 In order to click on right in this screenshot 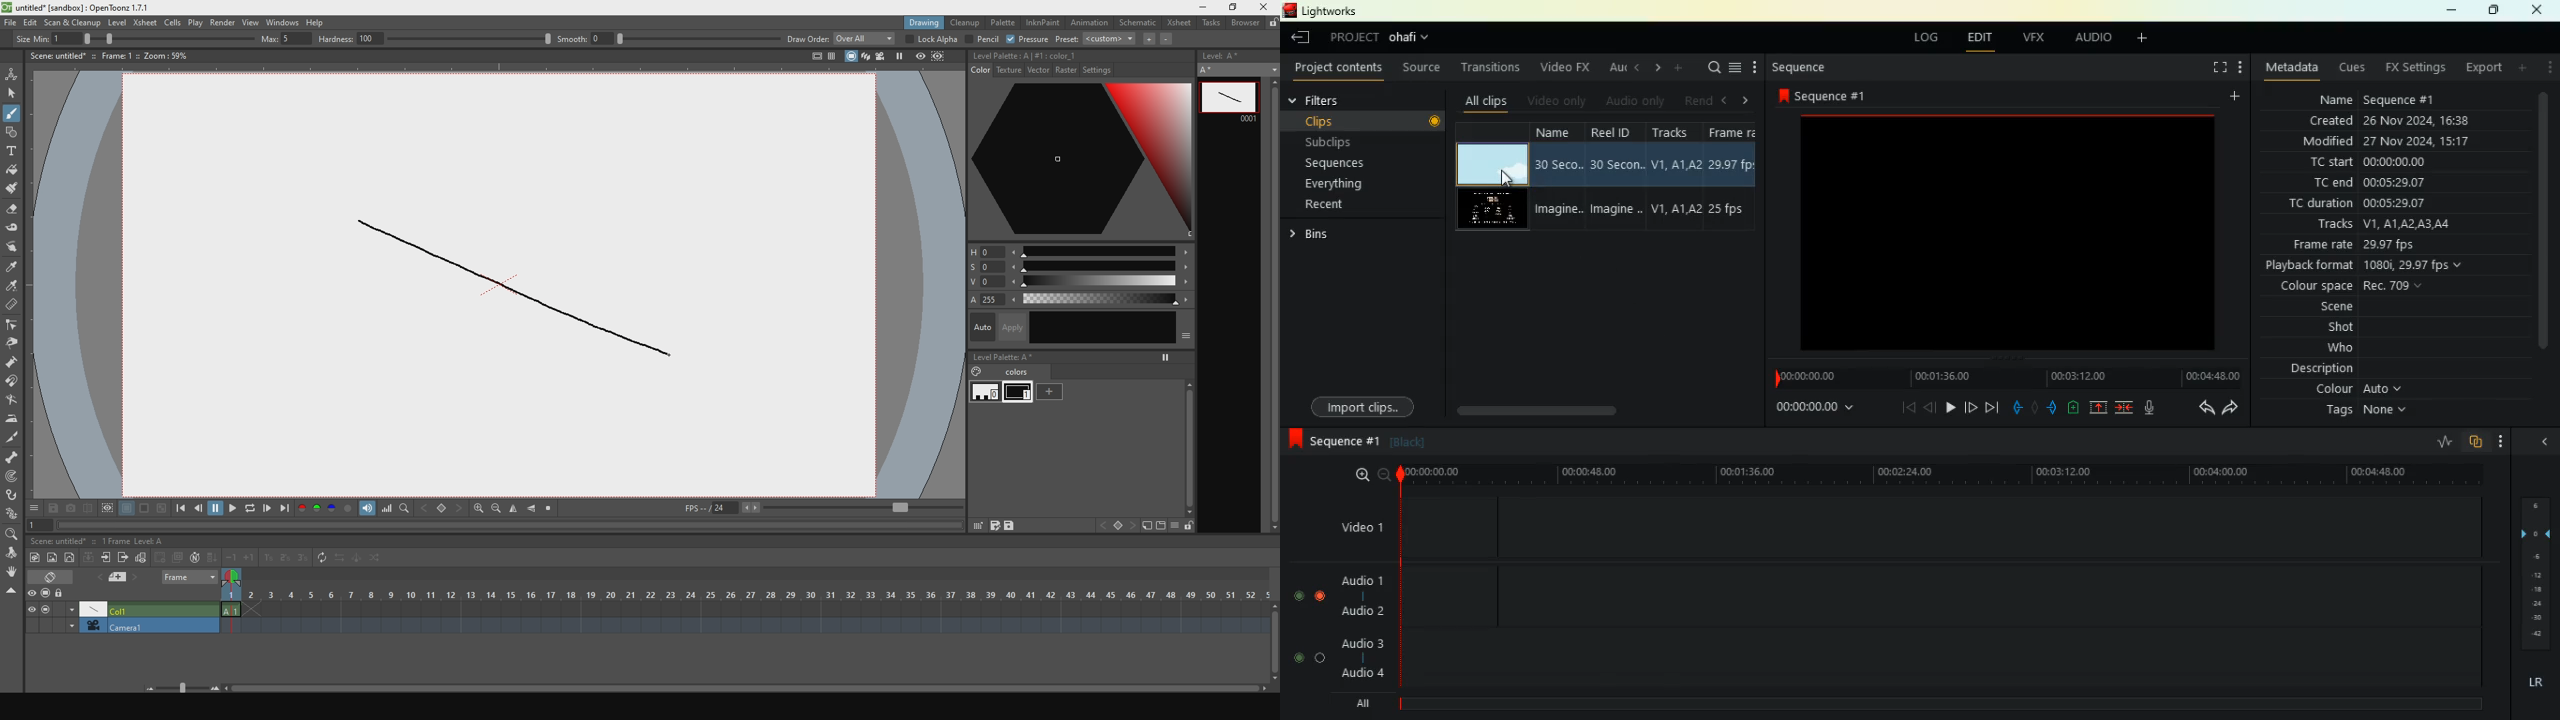, I will do `click(1750, 101)`.